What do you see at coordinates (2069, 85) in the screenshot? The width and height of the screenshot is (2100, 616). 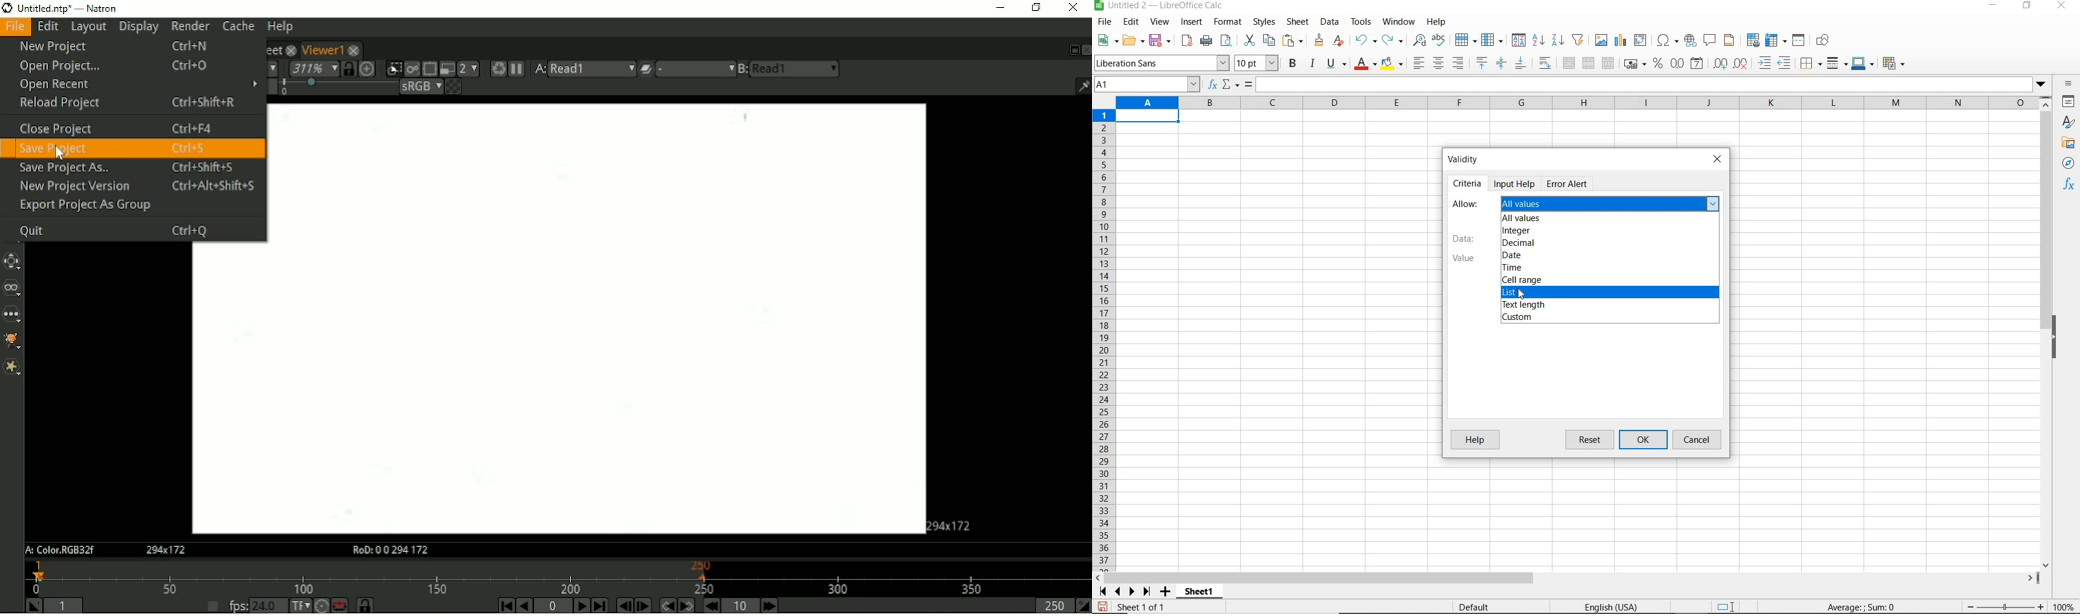 I see `sidebar settings` at bounding box center [2069, 85].